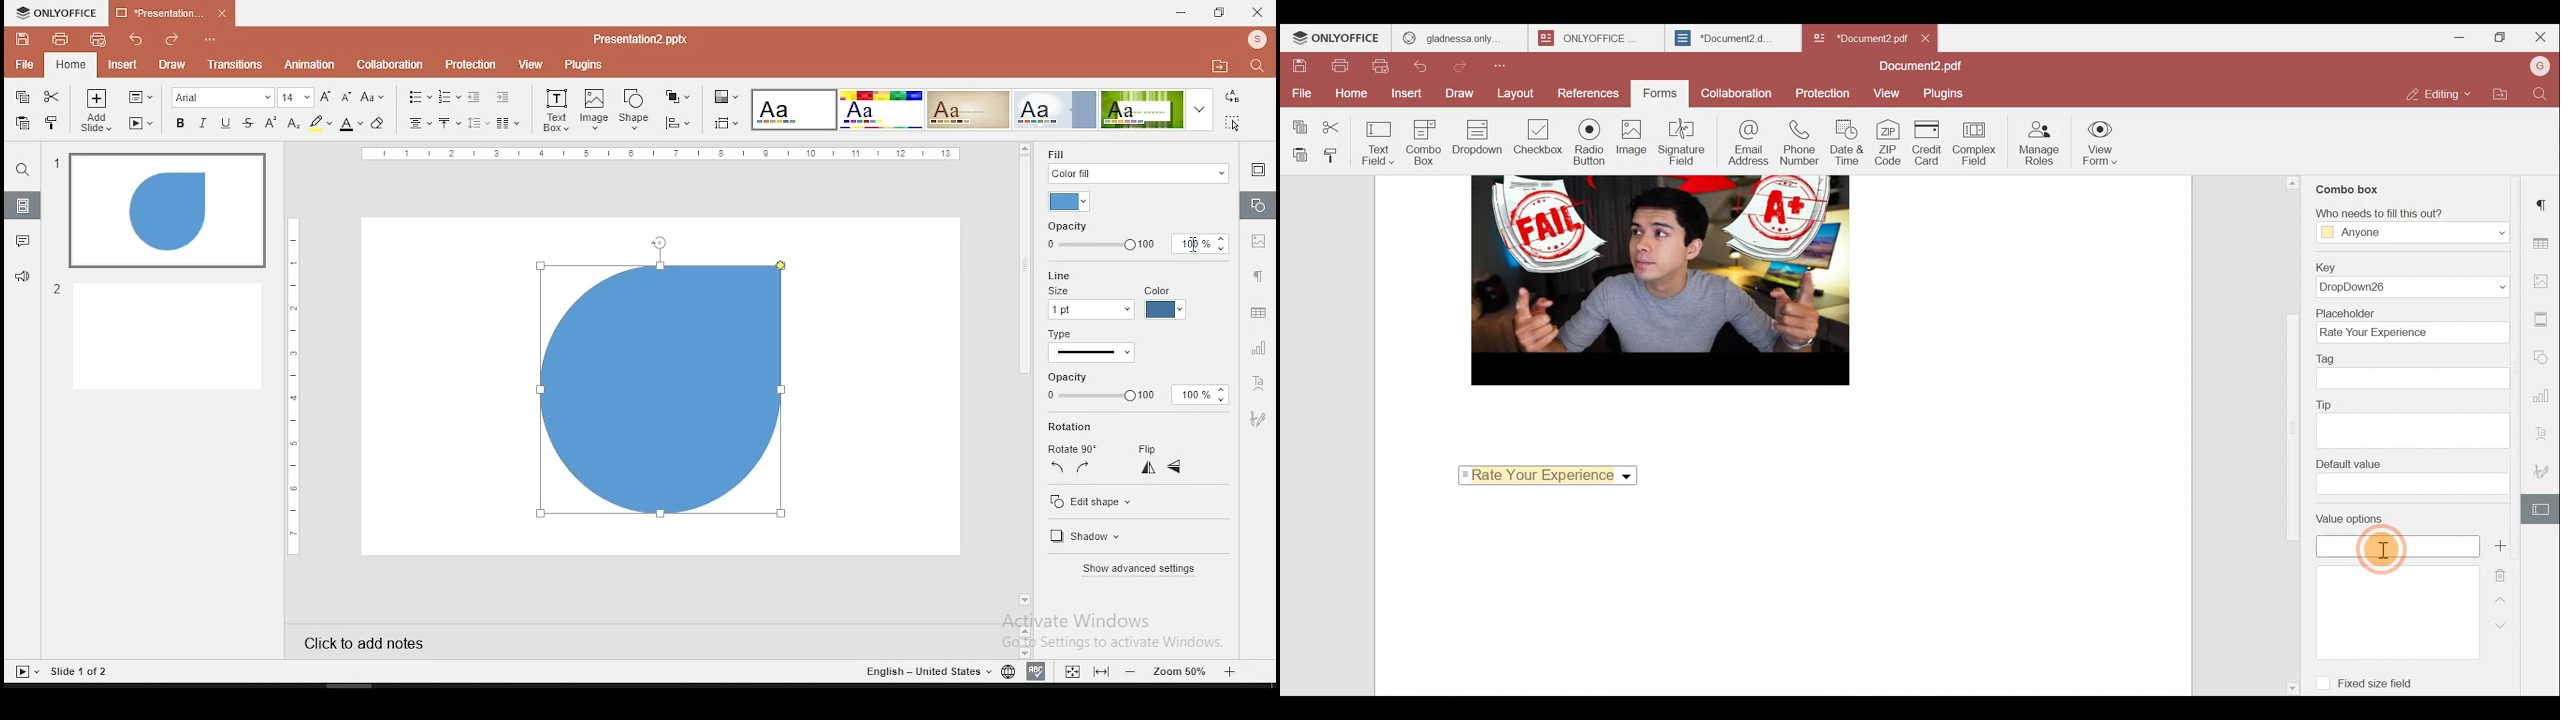 The image size is (2576, 728). What do you see at coordinates (1232, 671) in the screenshot?
I see `zoom out` at bounding box center [1232, 671].